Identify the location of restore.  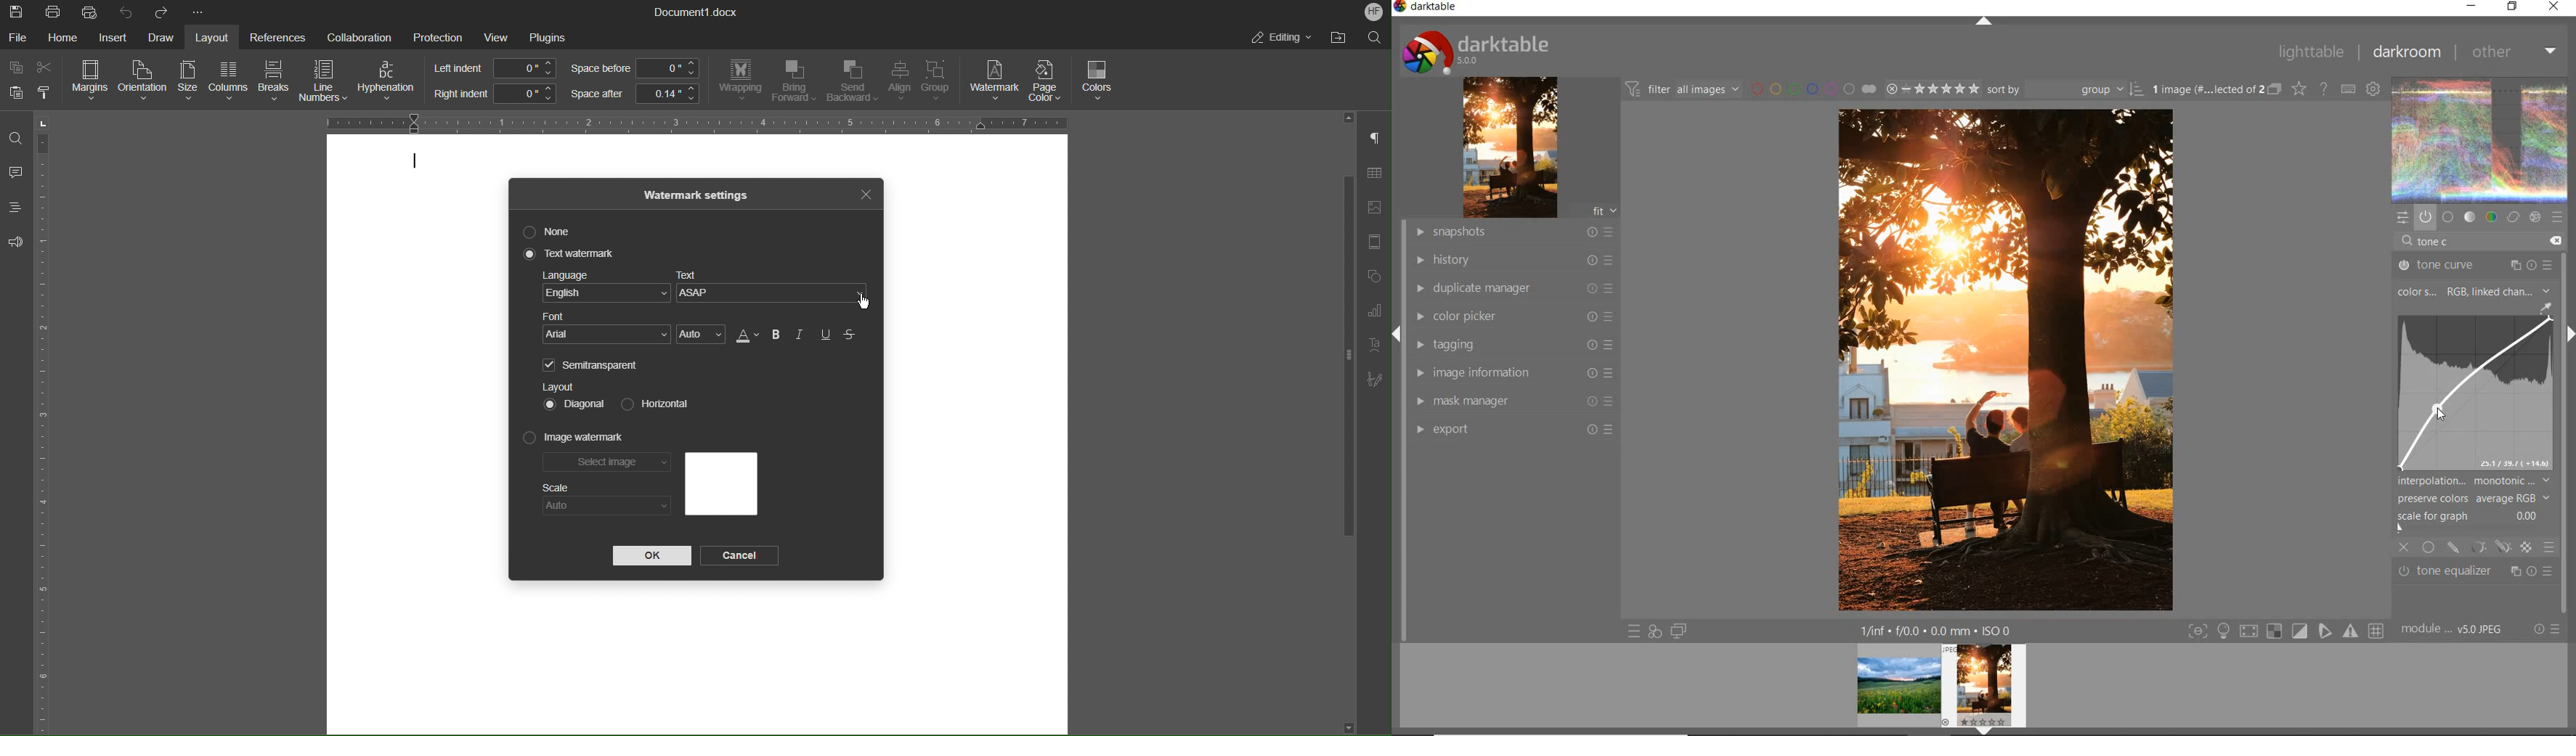
(2514, 7).